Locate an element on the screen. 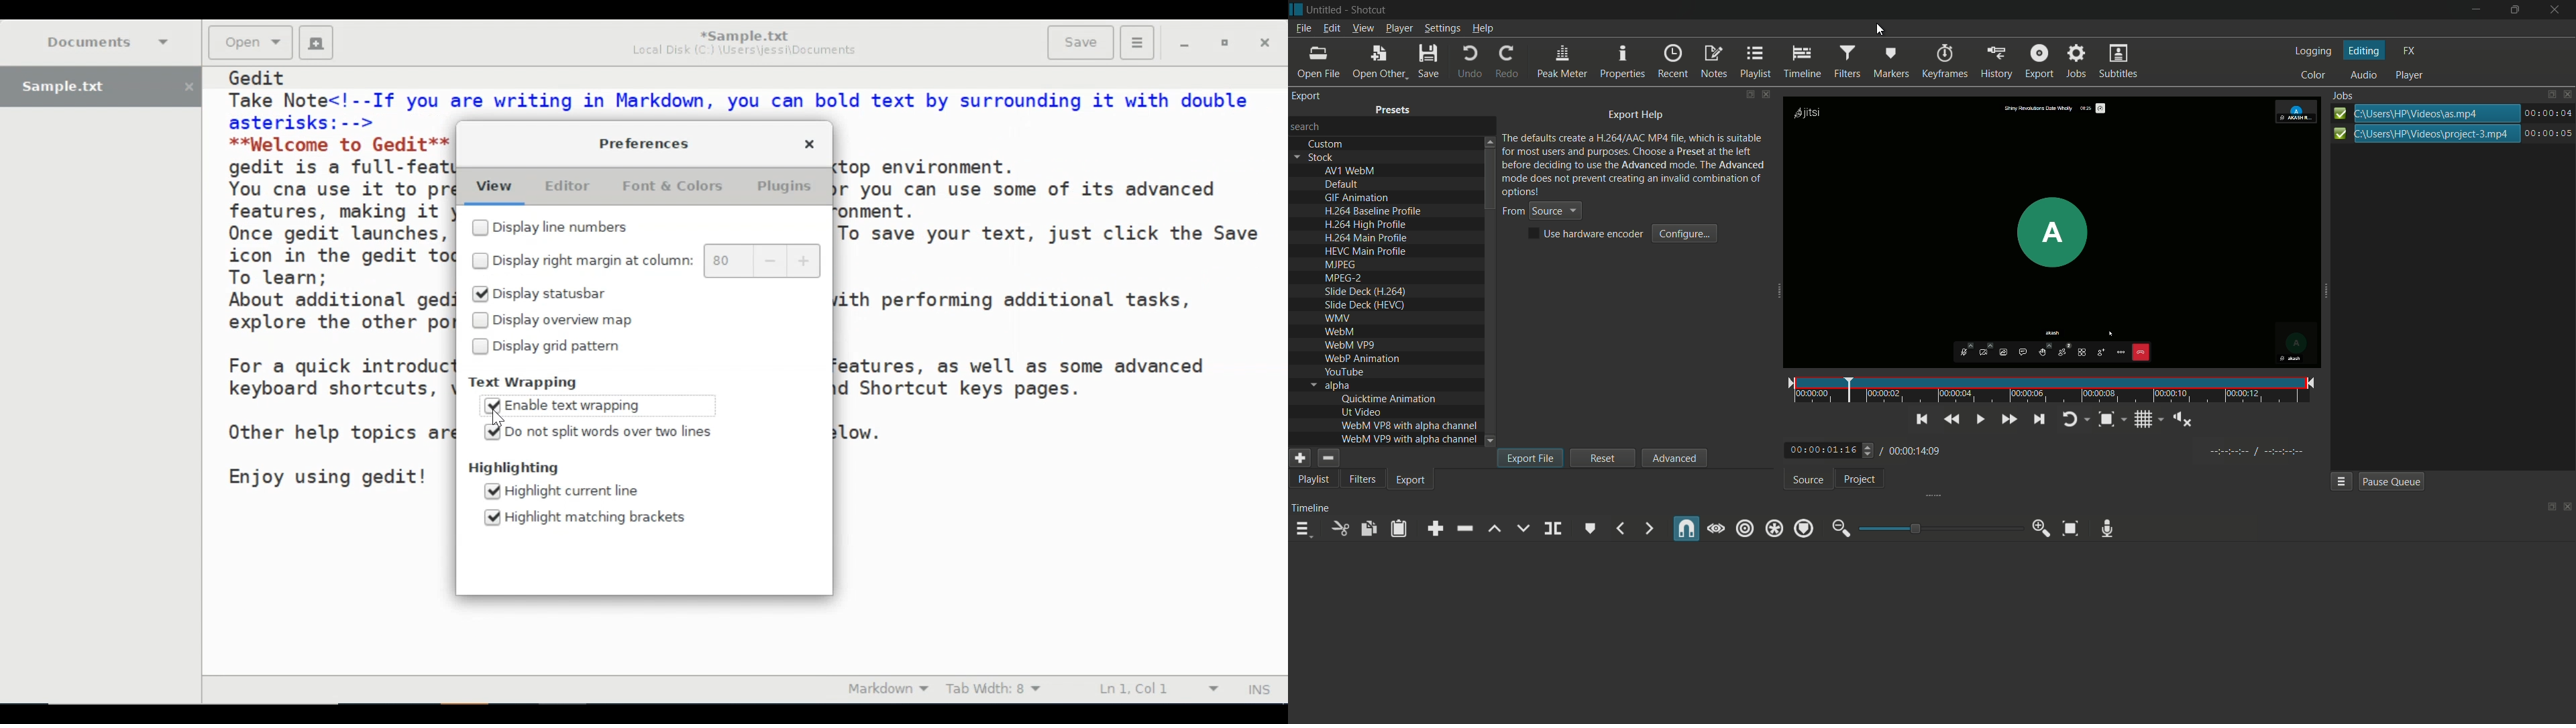 This screenshot has height=728, width=2576. Export help is located at coordinates (1629, 113).